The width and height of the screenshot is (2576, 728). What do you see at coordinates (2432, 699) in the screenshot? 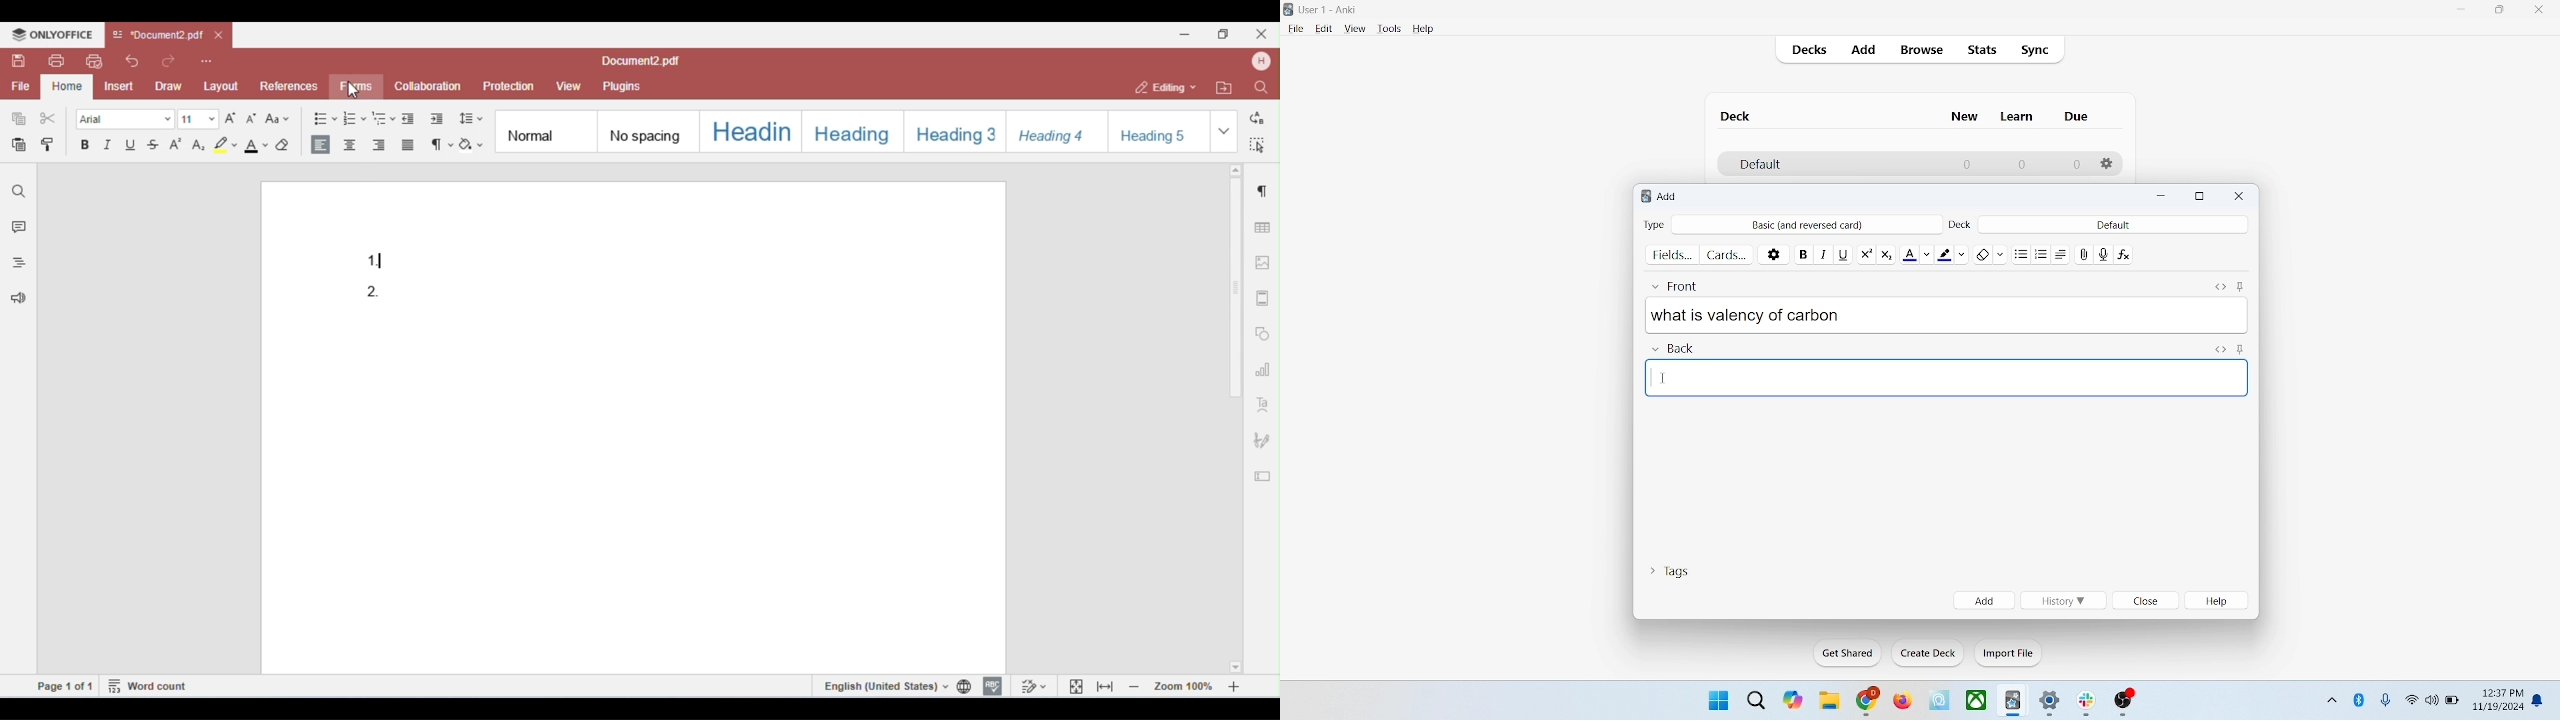
I see `speaker` at bounding box center [2432, 699].